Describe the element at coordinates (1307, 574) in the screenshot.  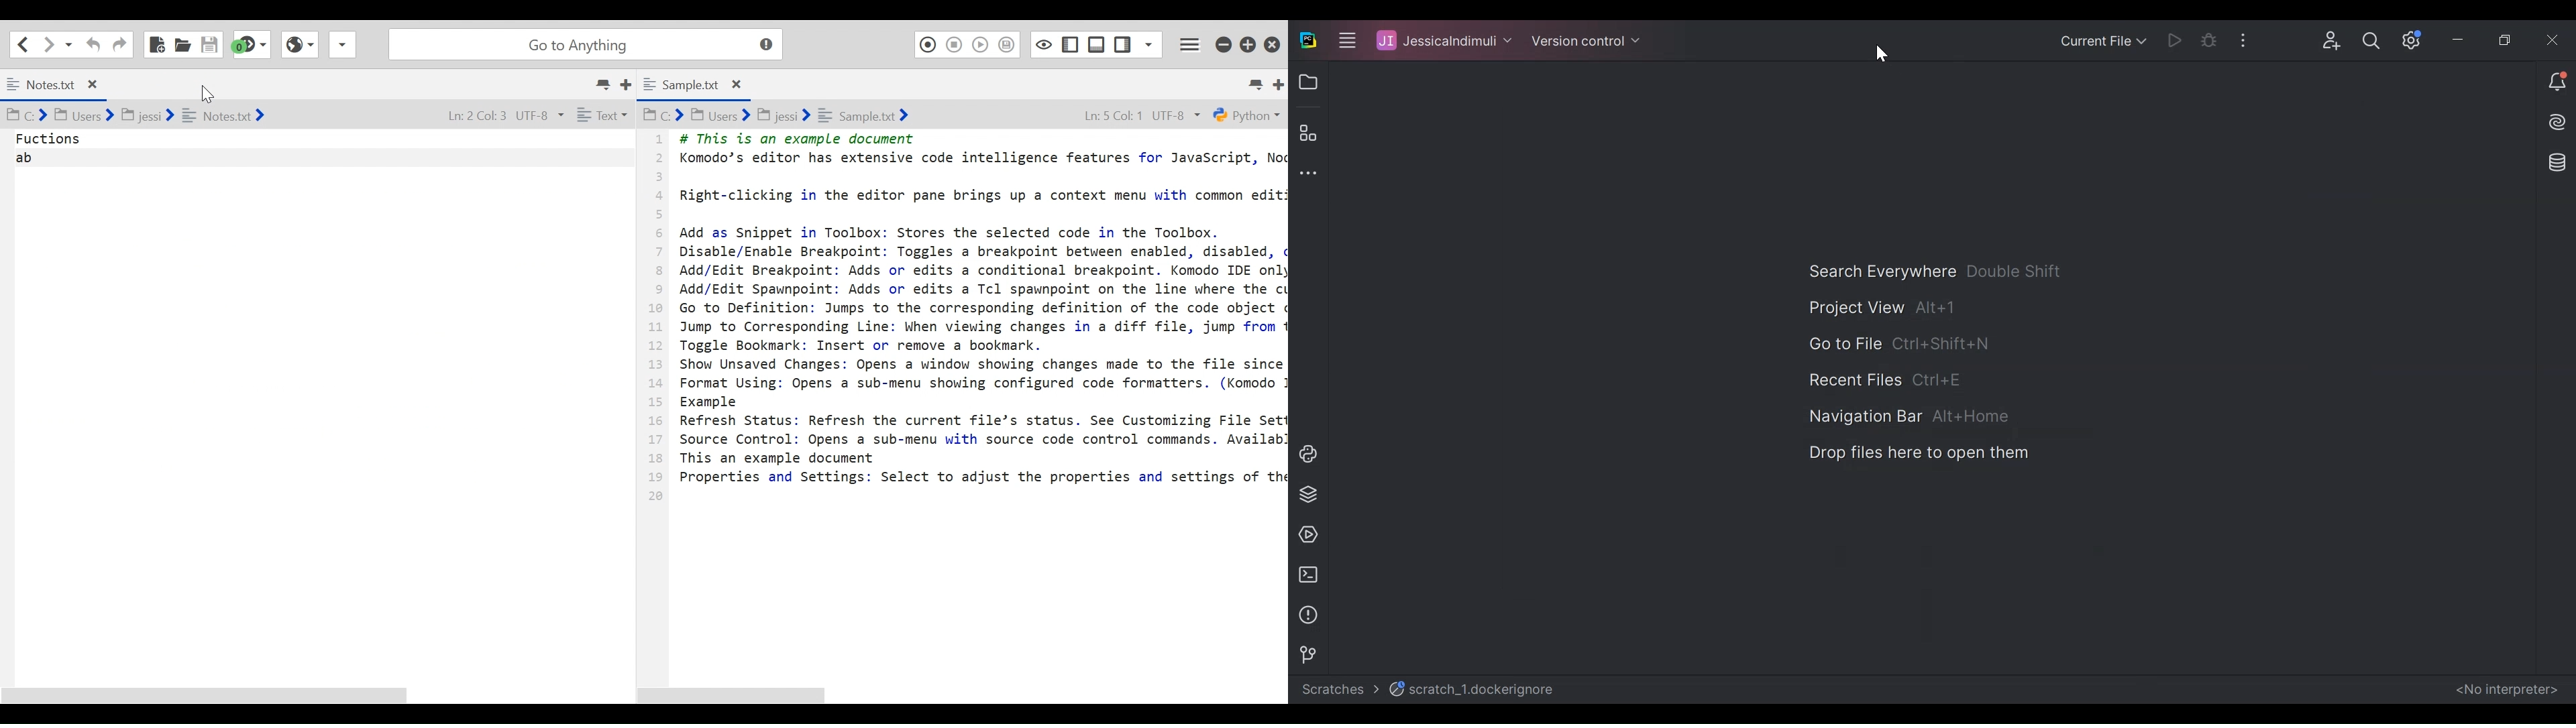
I see `Terminal` at that location.